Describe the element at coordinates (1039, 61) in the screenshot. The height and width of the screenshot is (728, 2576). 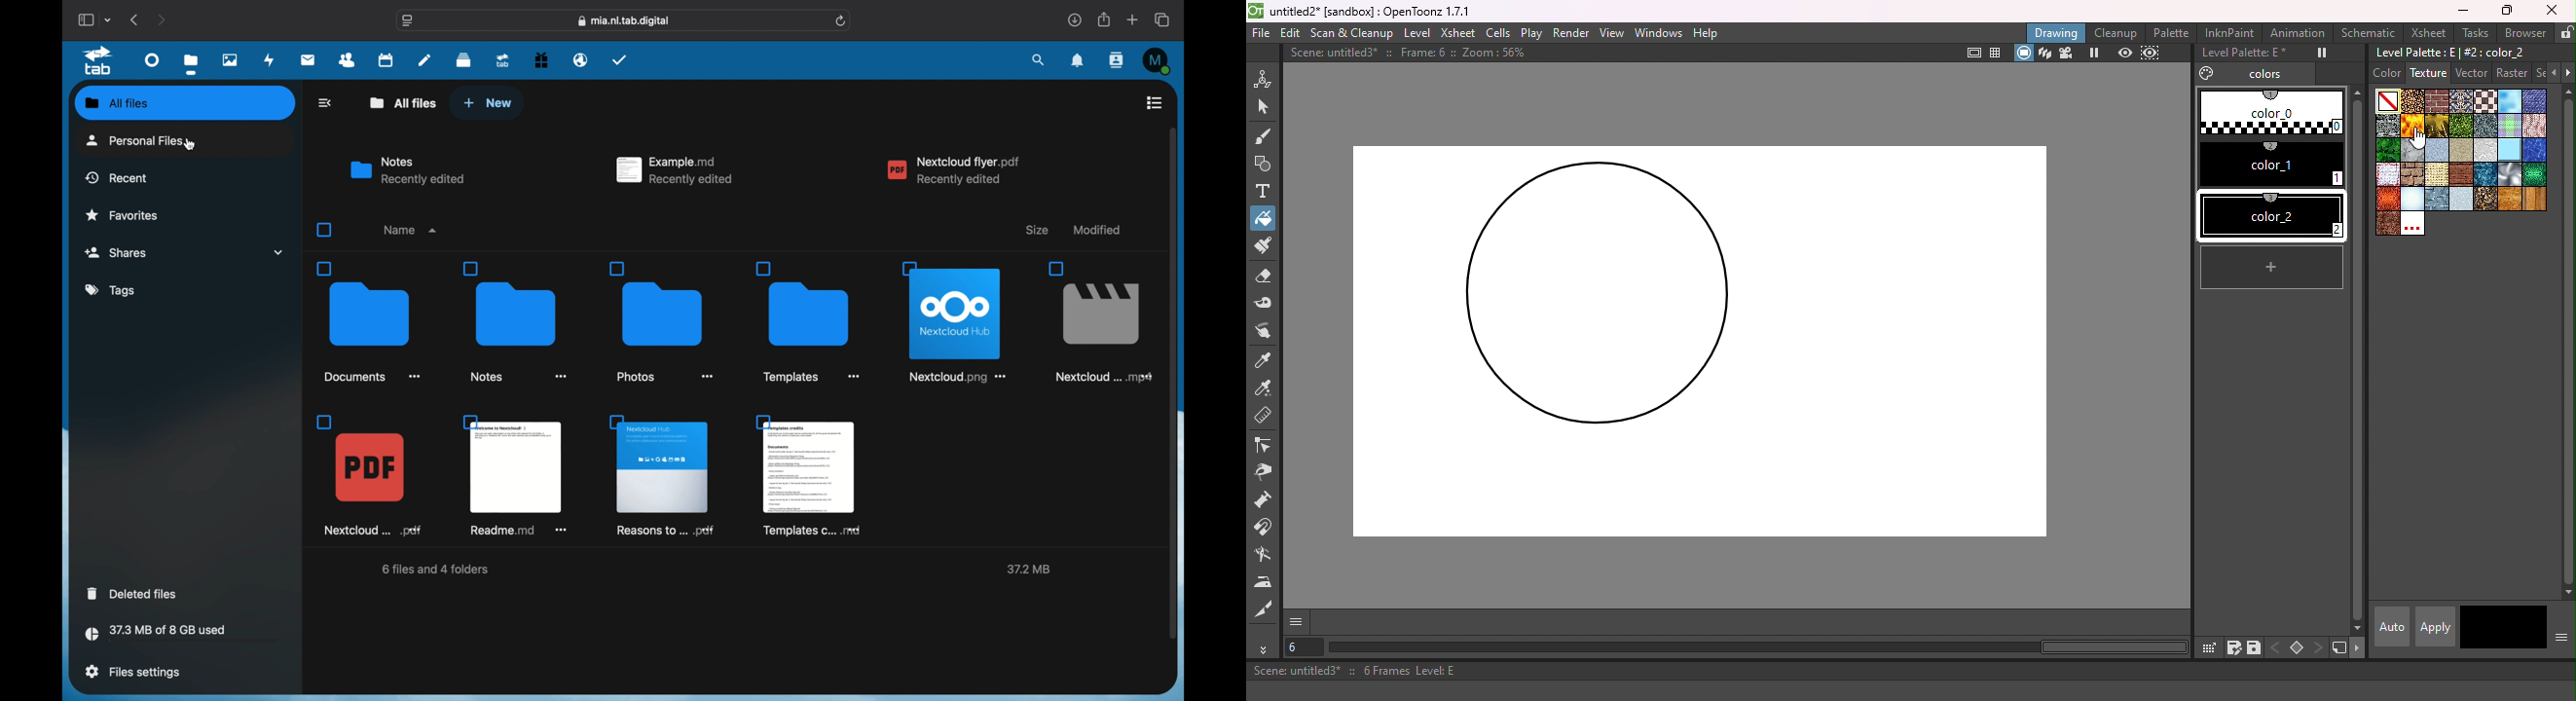
I see `search` at that location.